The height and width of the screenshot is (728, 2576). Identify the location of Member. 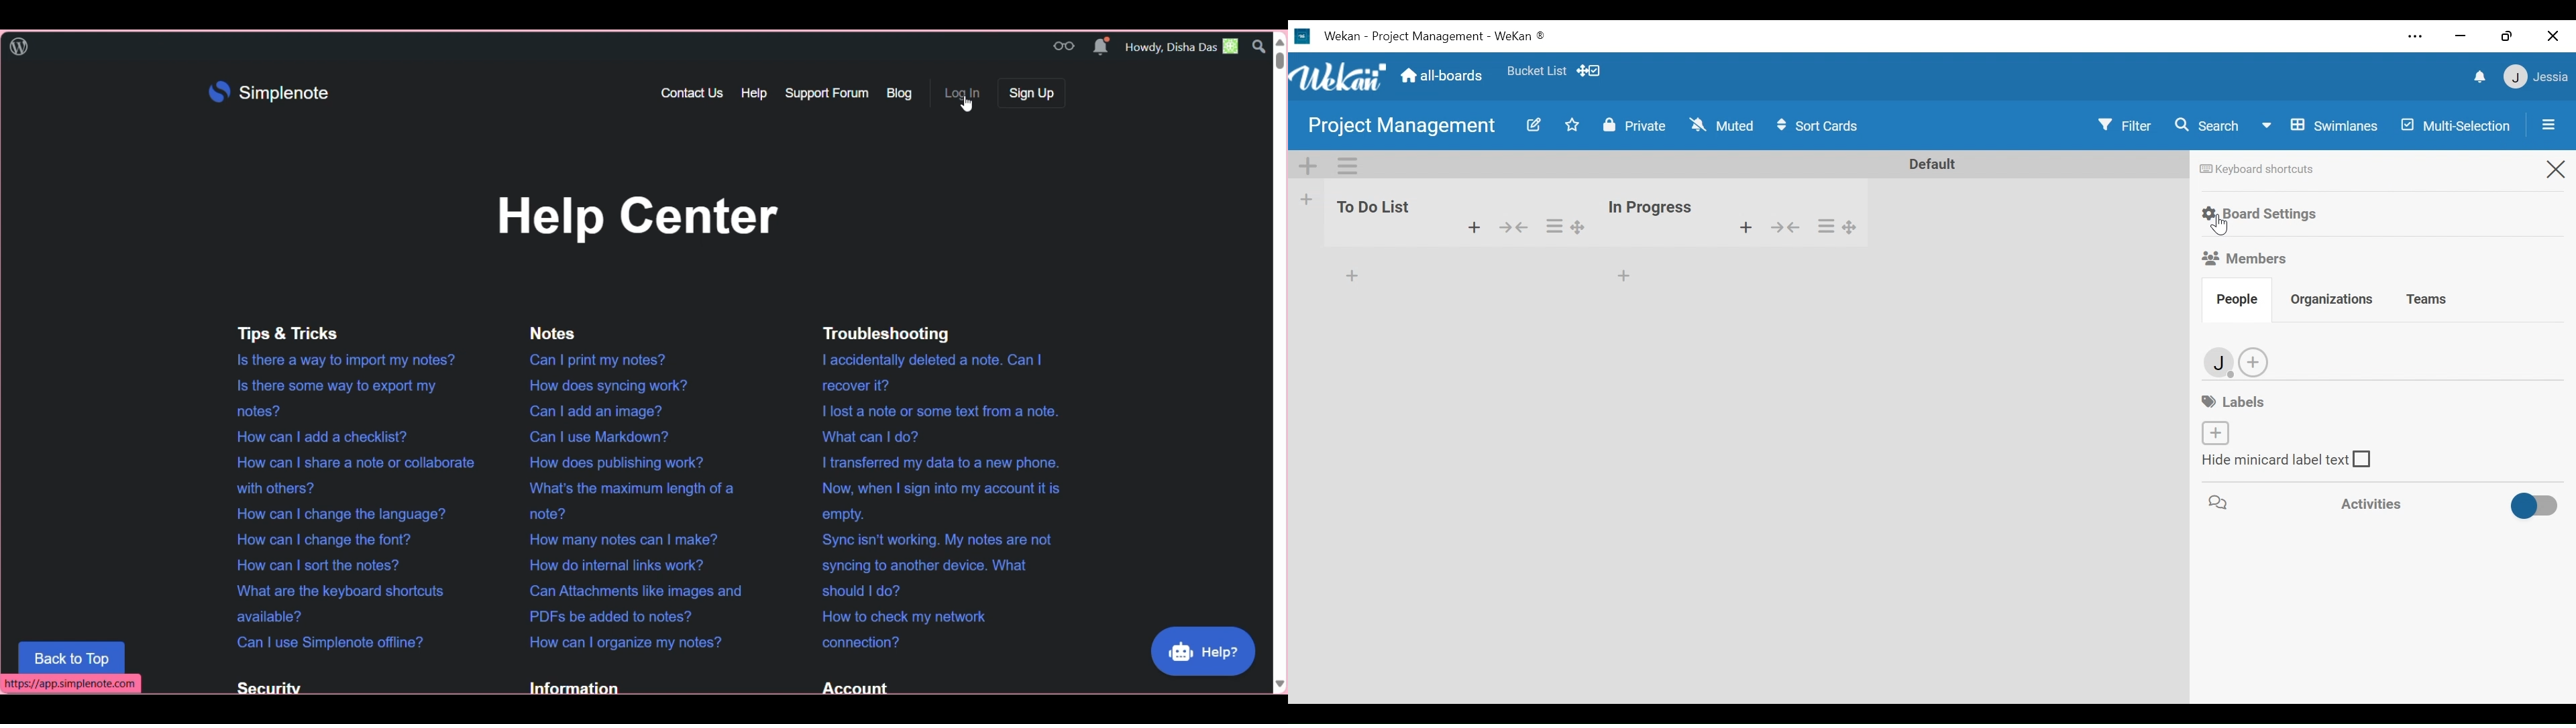
(2220, 363).